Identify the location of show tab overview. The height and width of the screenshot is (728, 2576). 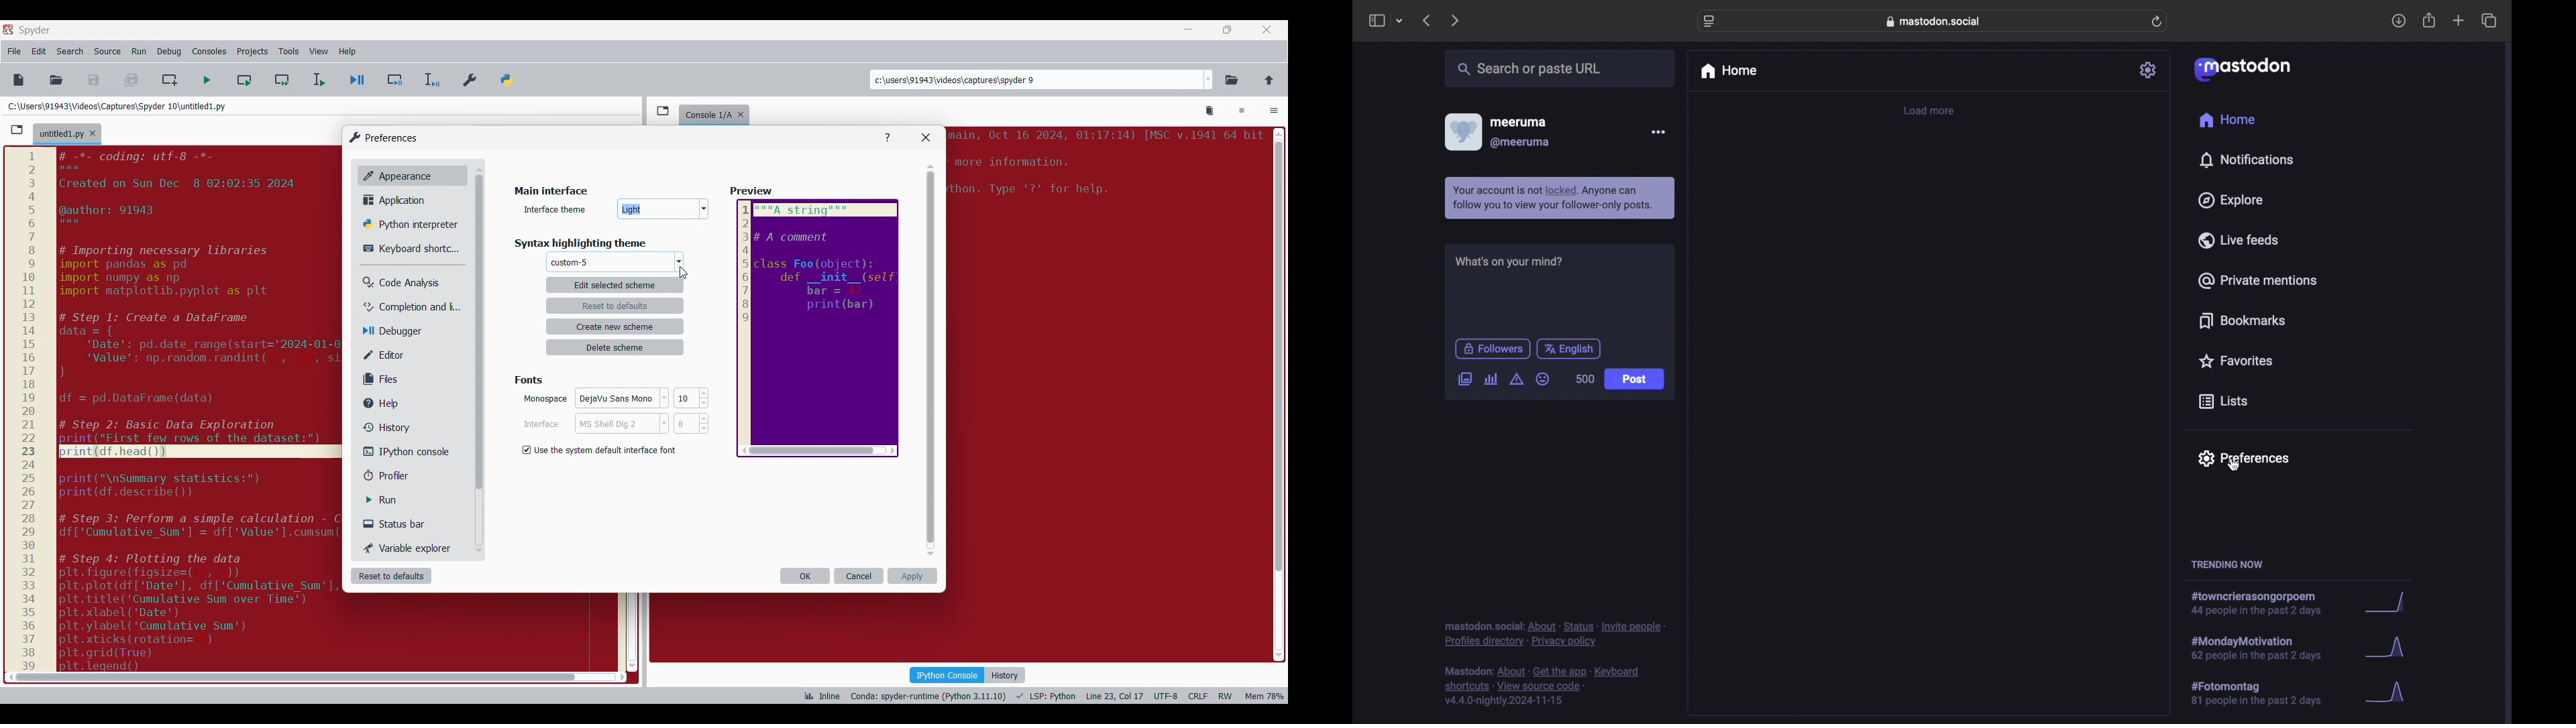
(2488, 20).